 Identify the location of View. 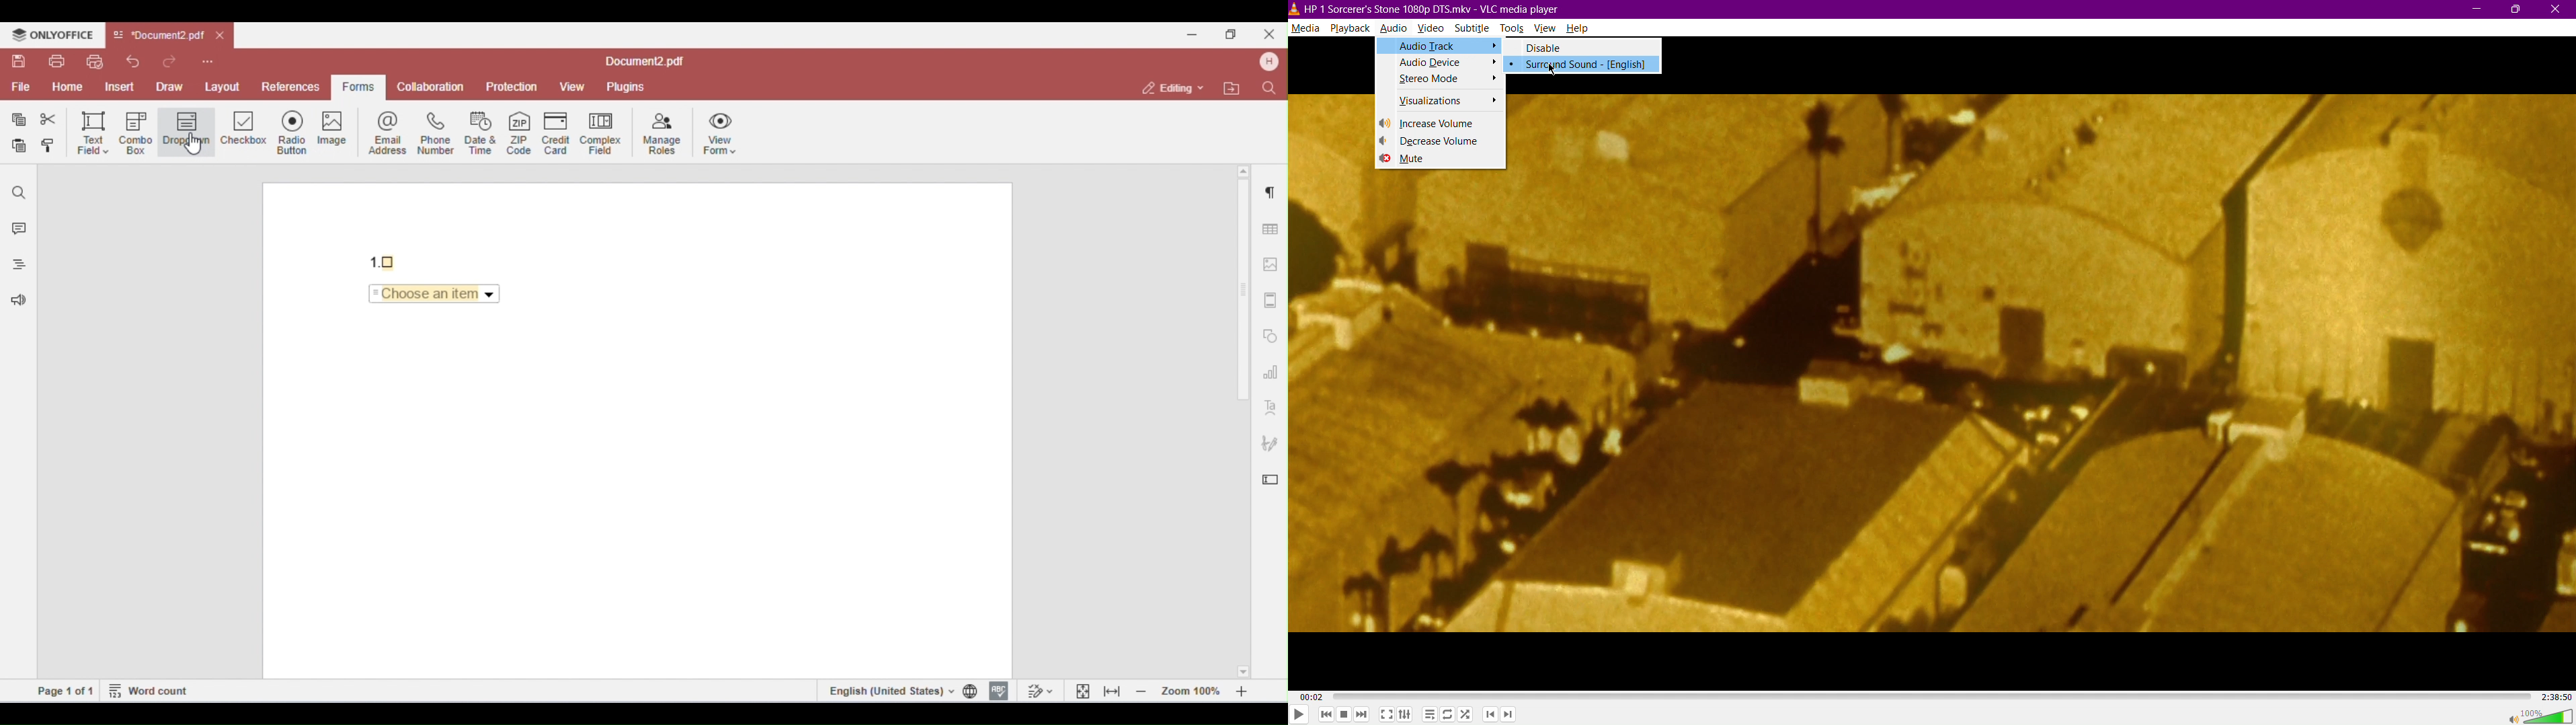
(1547, 29).